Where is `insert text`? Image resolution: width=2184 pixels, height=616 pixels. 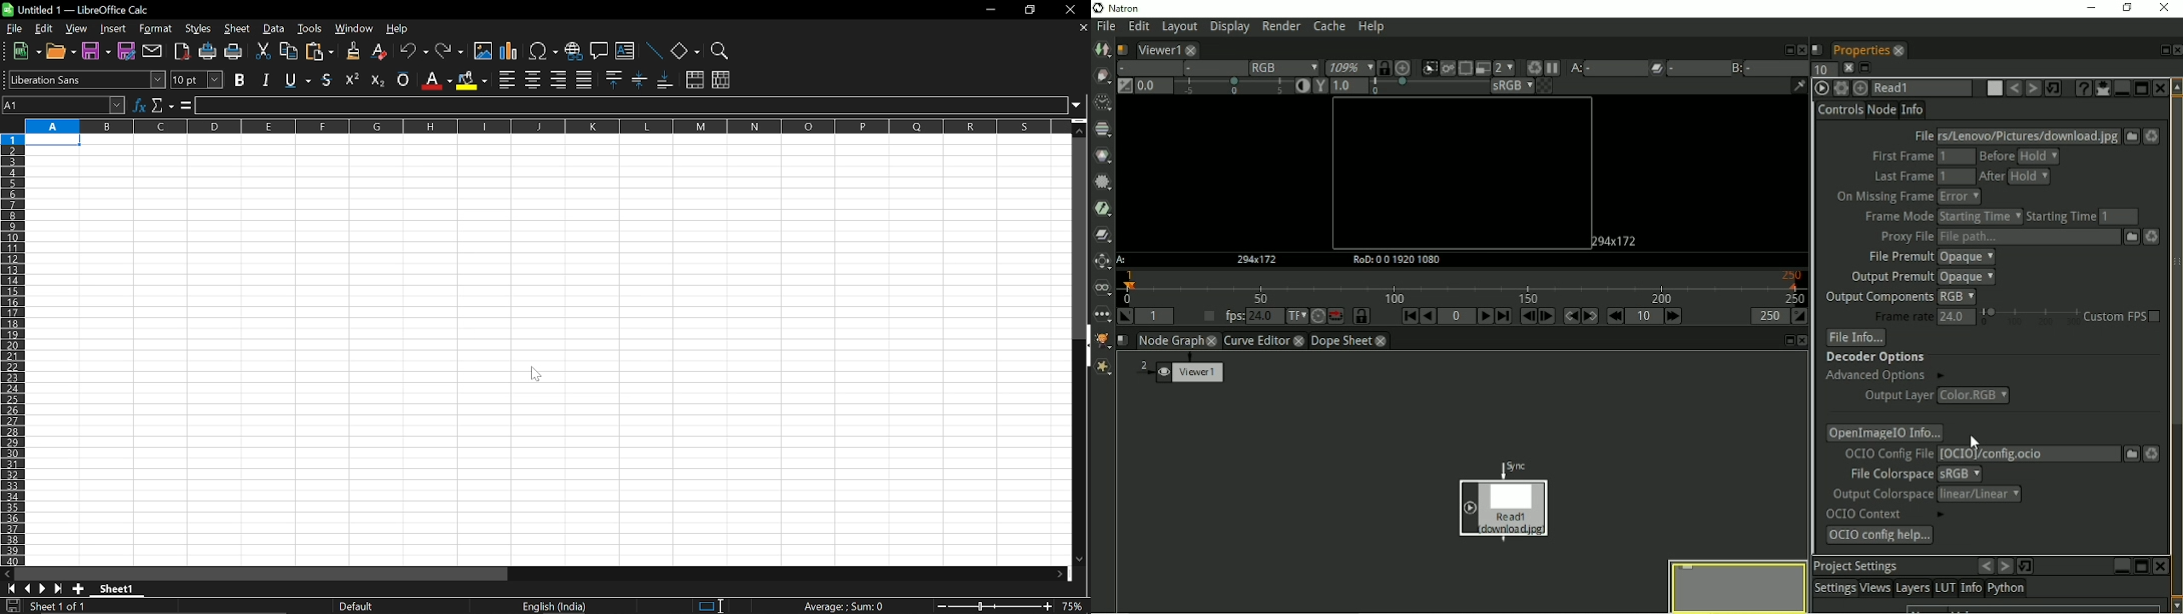
insert text is located at coordinates (625, 53).